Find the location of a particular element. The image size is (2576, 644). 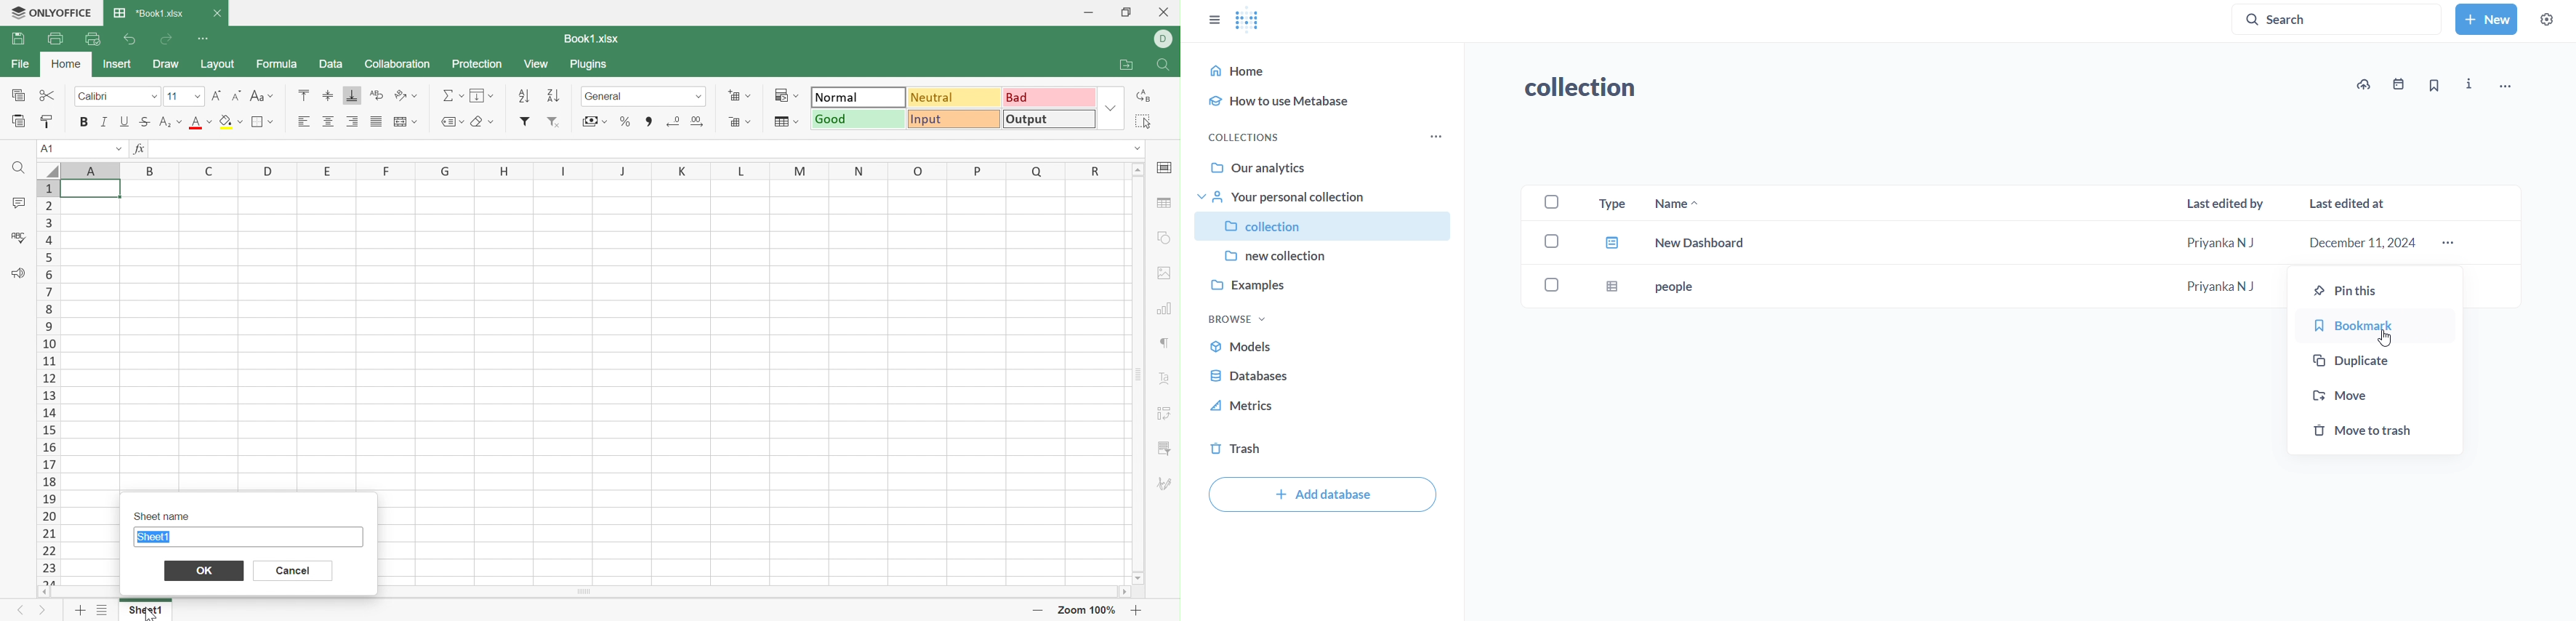

Drop Down is located at coordinates (1112, 109).